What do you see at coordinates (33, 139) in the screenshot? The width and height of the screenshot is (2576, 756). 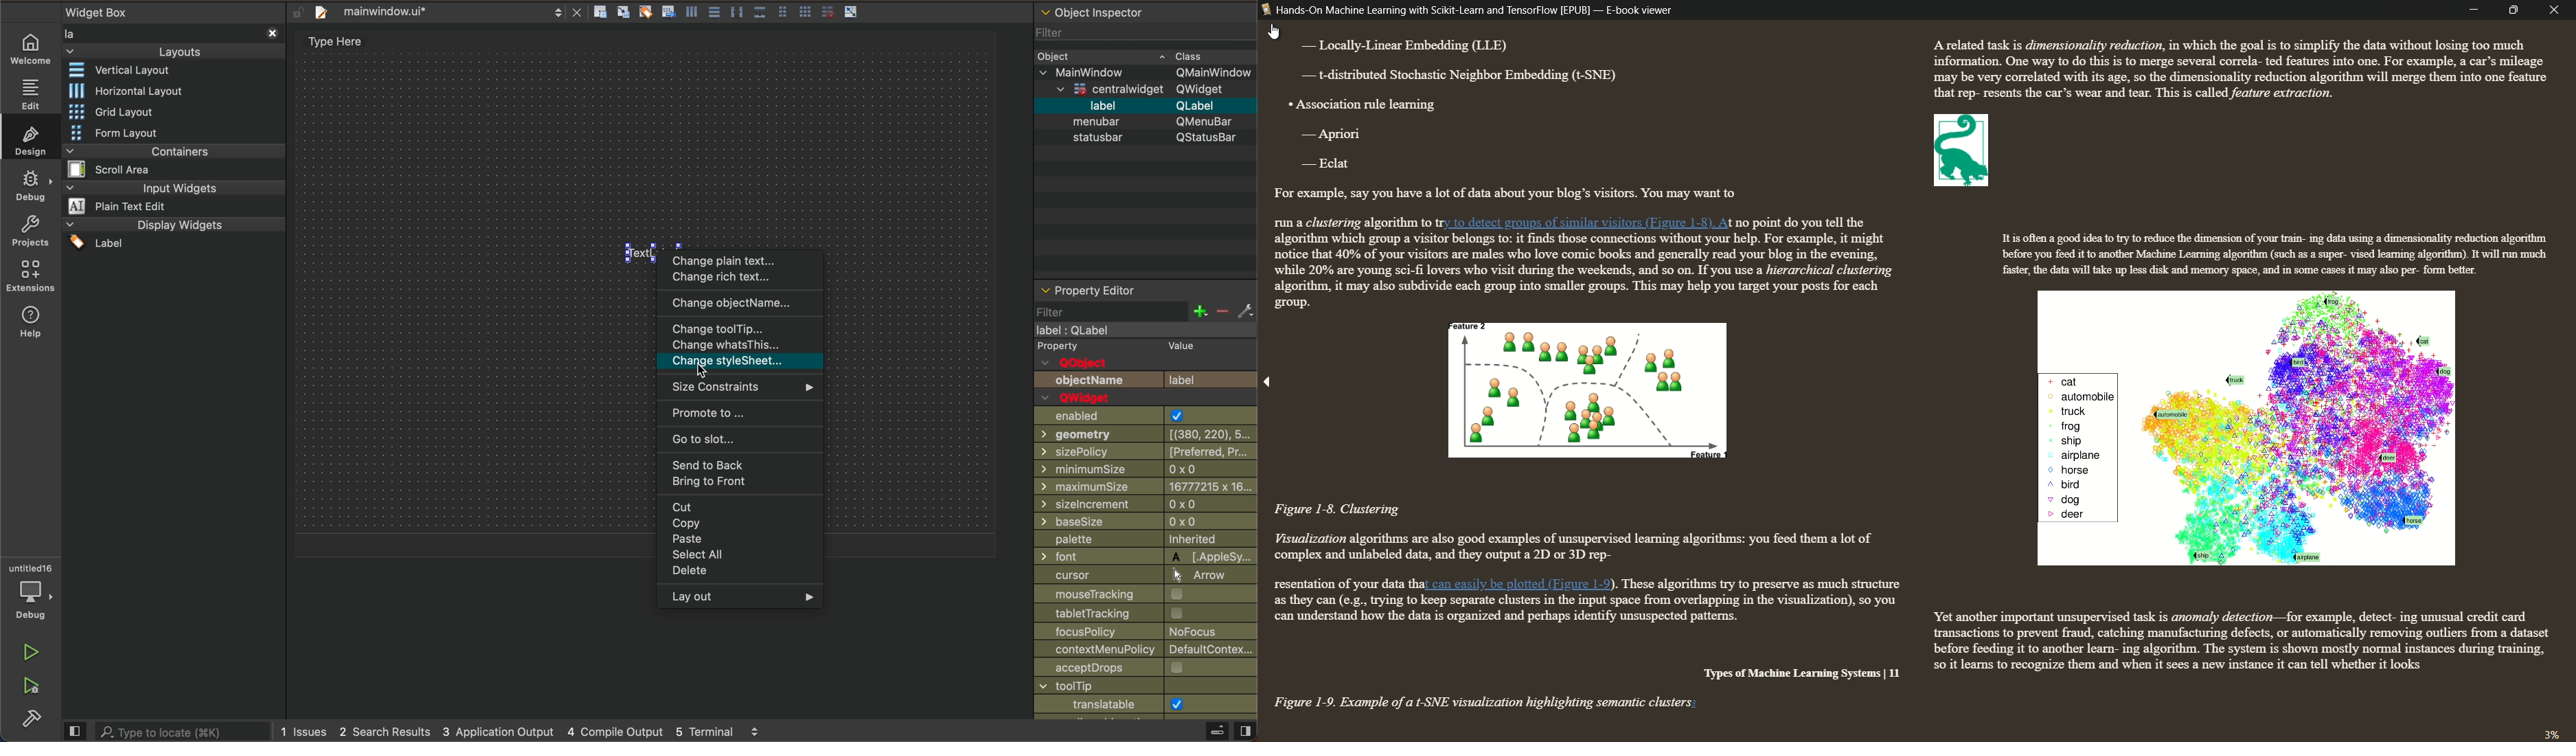 I see `design` at bounding box center [33, 139].